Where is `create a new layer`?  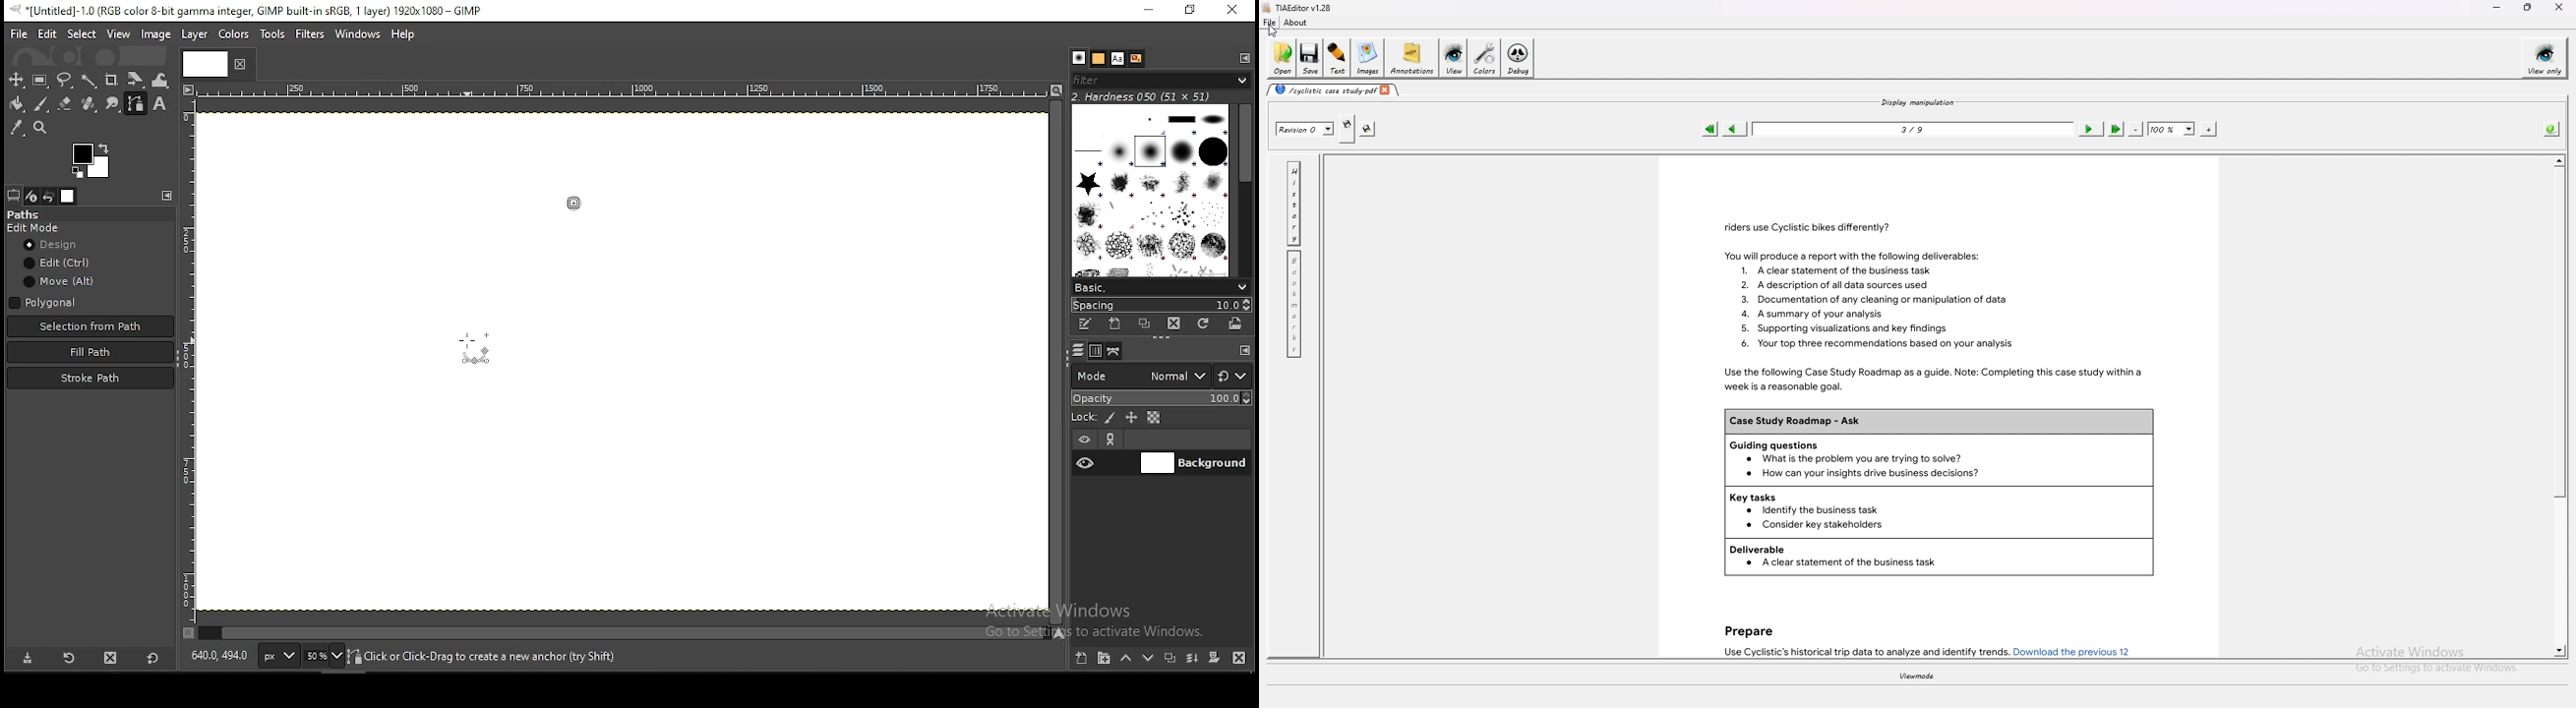
create a new layer is located at coordinates (1081, 659).